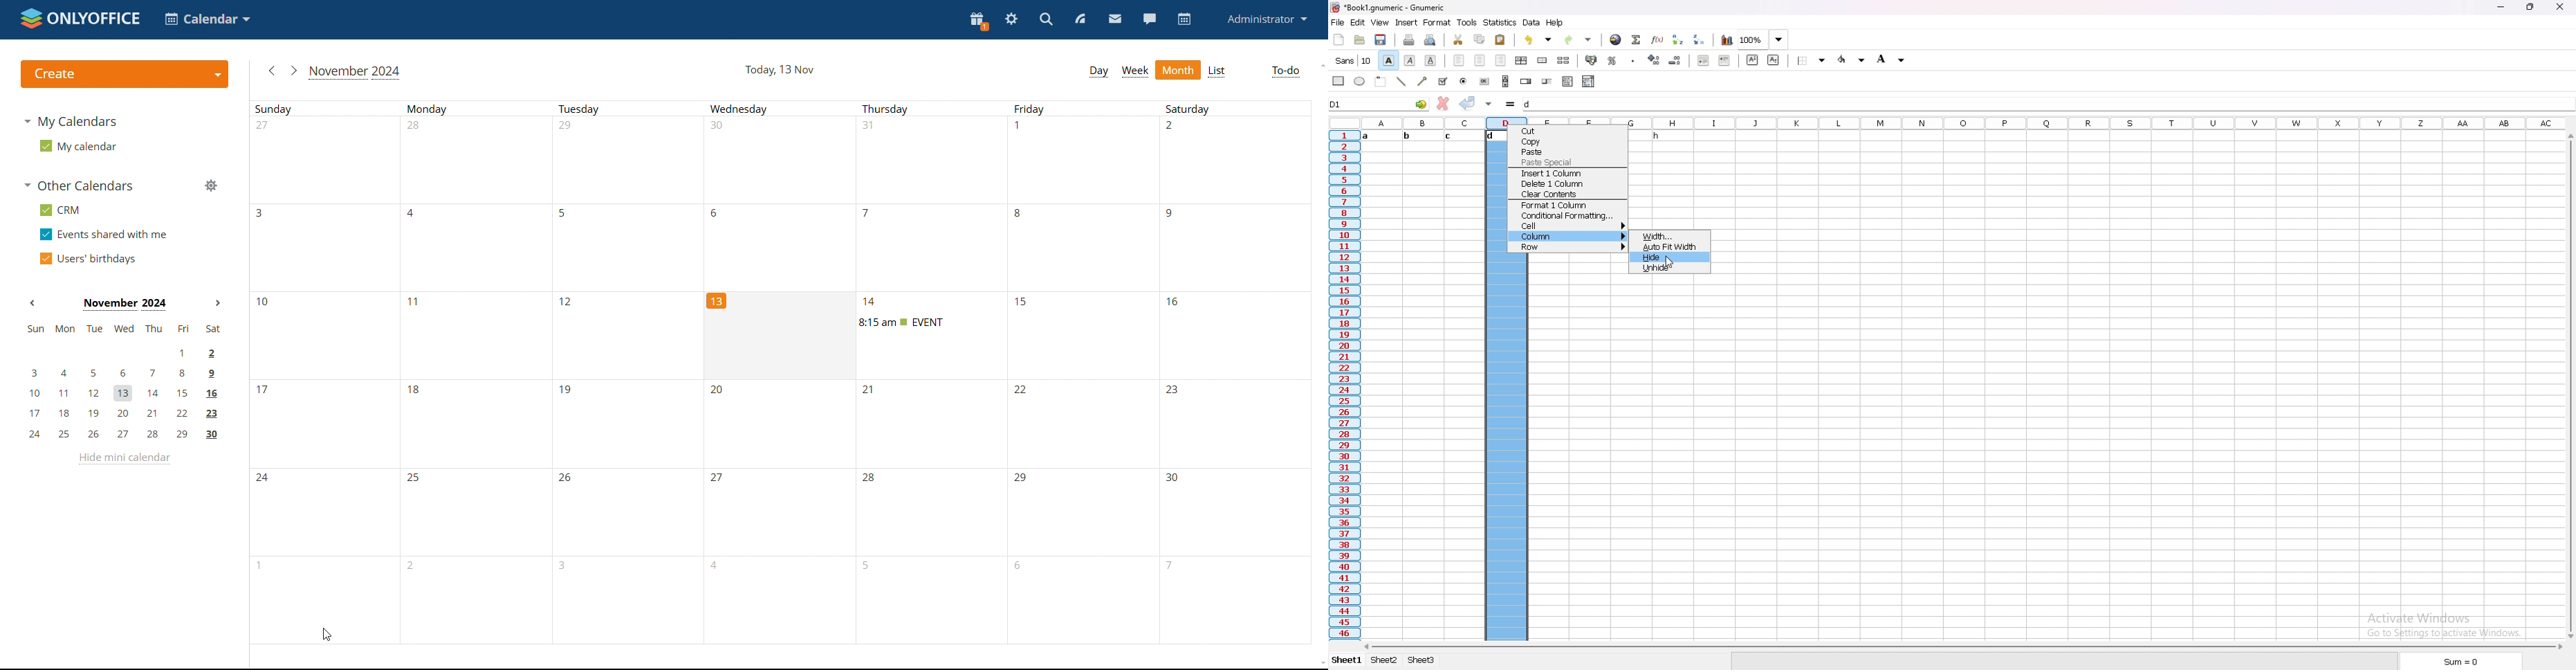 This screenshot has width=2576, height=672. What do you see at coordinates (1011, 21) in the screenshot?
I see `settings` at bounding box center [1011, 21].